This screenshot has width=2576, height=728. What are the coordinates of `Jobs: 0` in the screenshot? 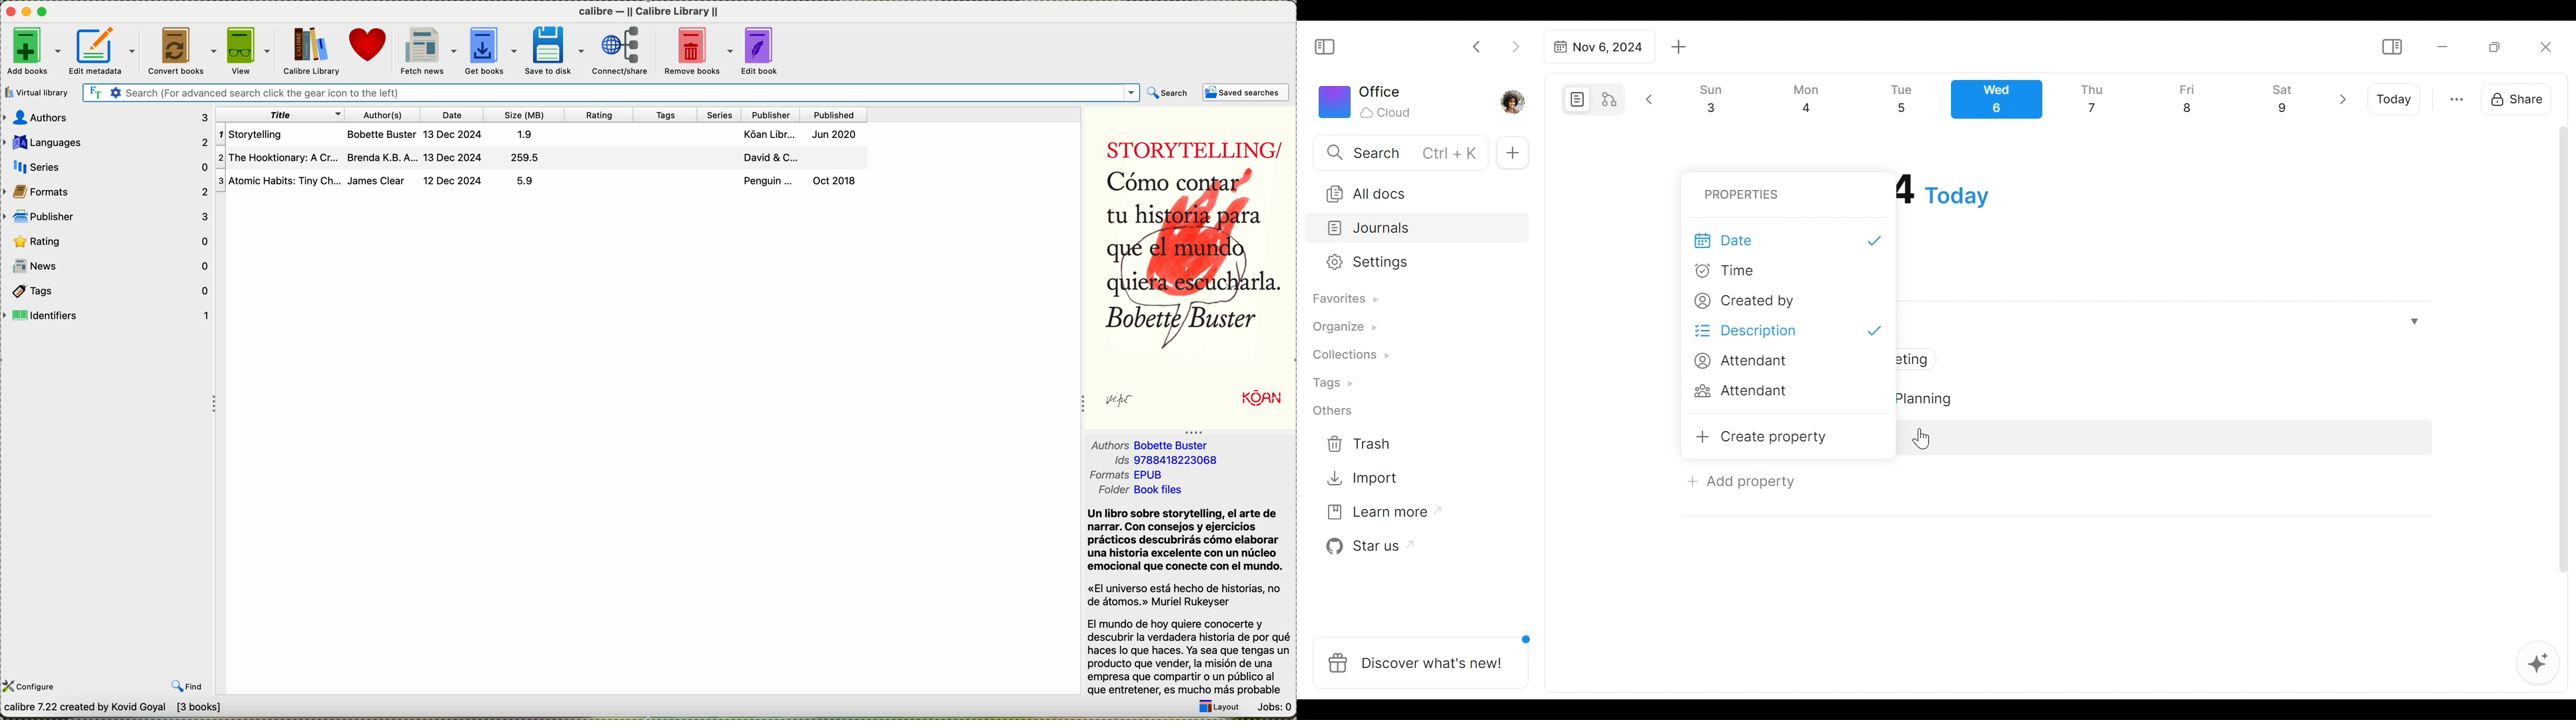 It's located at (1272, 706).